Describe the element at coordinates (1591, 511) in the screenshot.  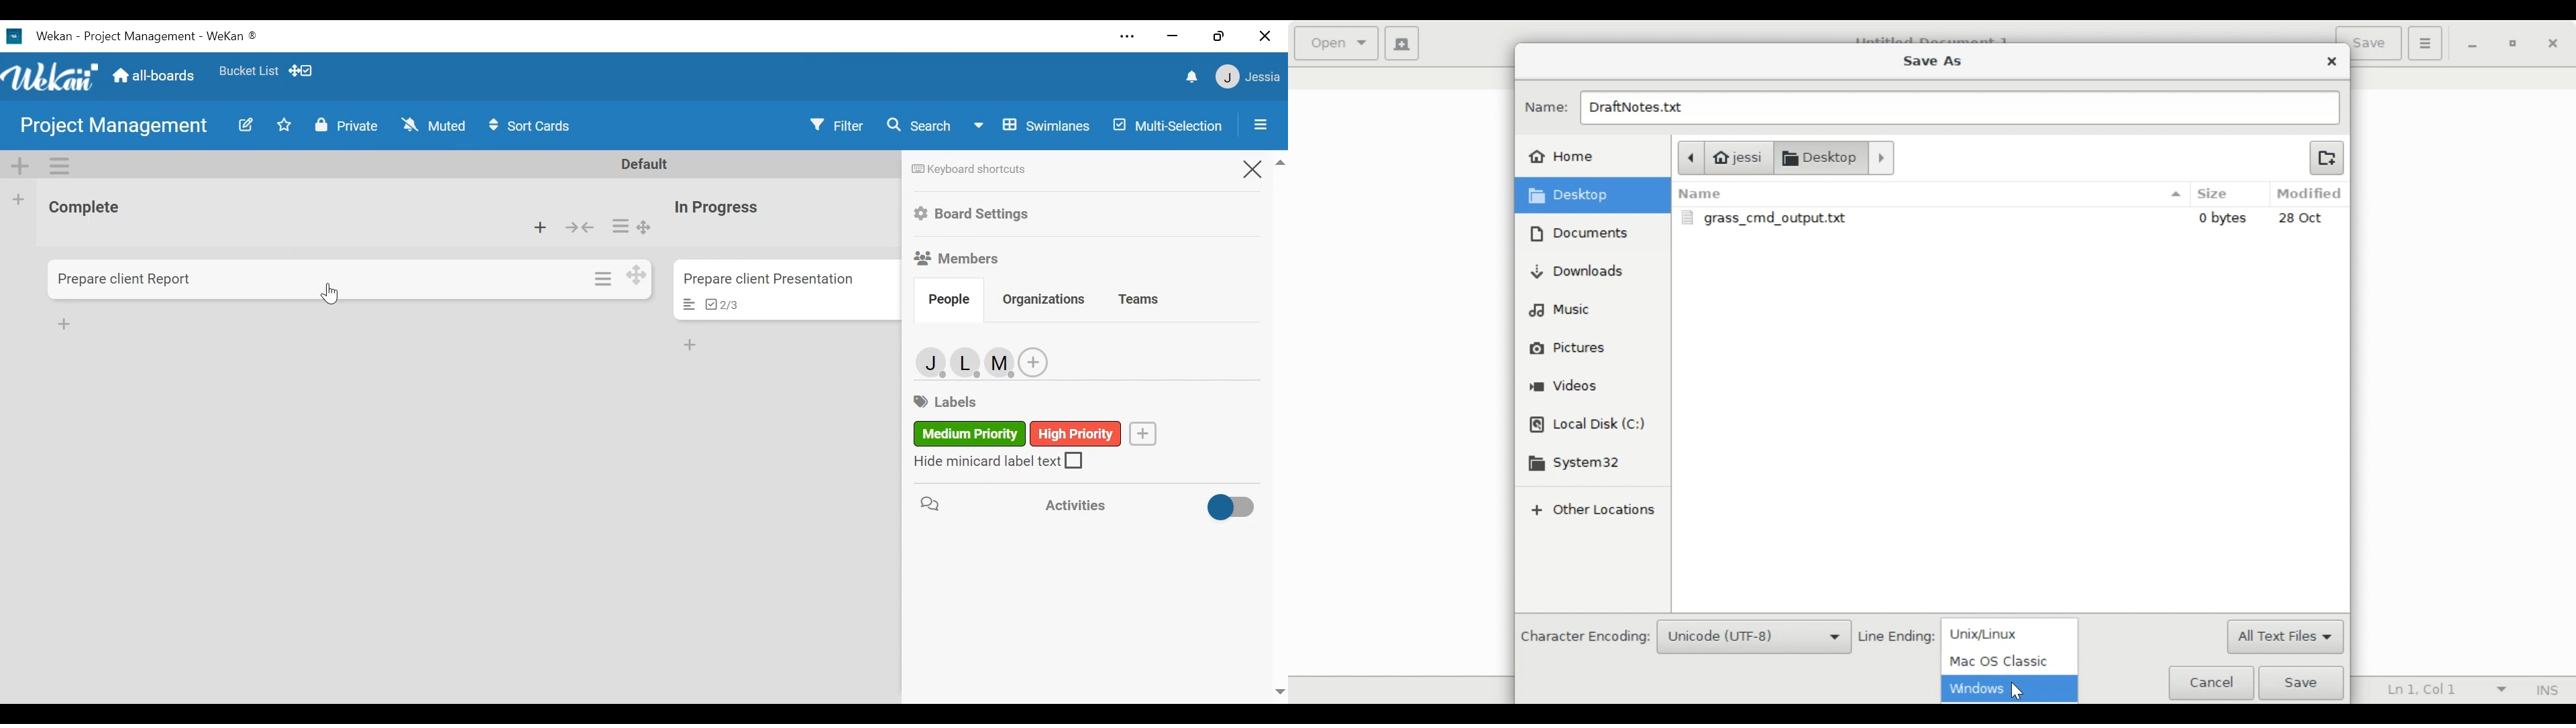
I see `Other locations` at that location.